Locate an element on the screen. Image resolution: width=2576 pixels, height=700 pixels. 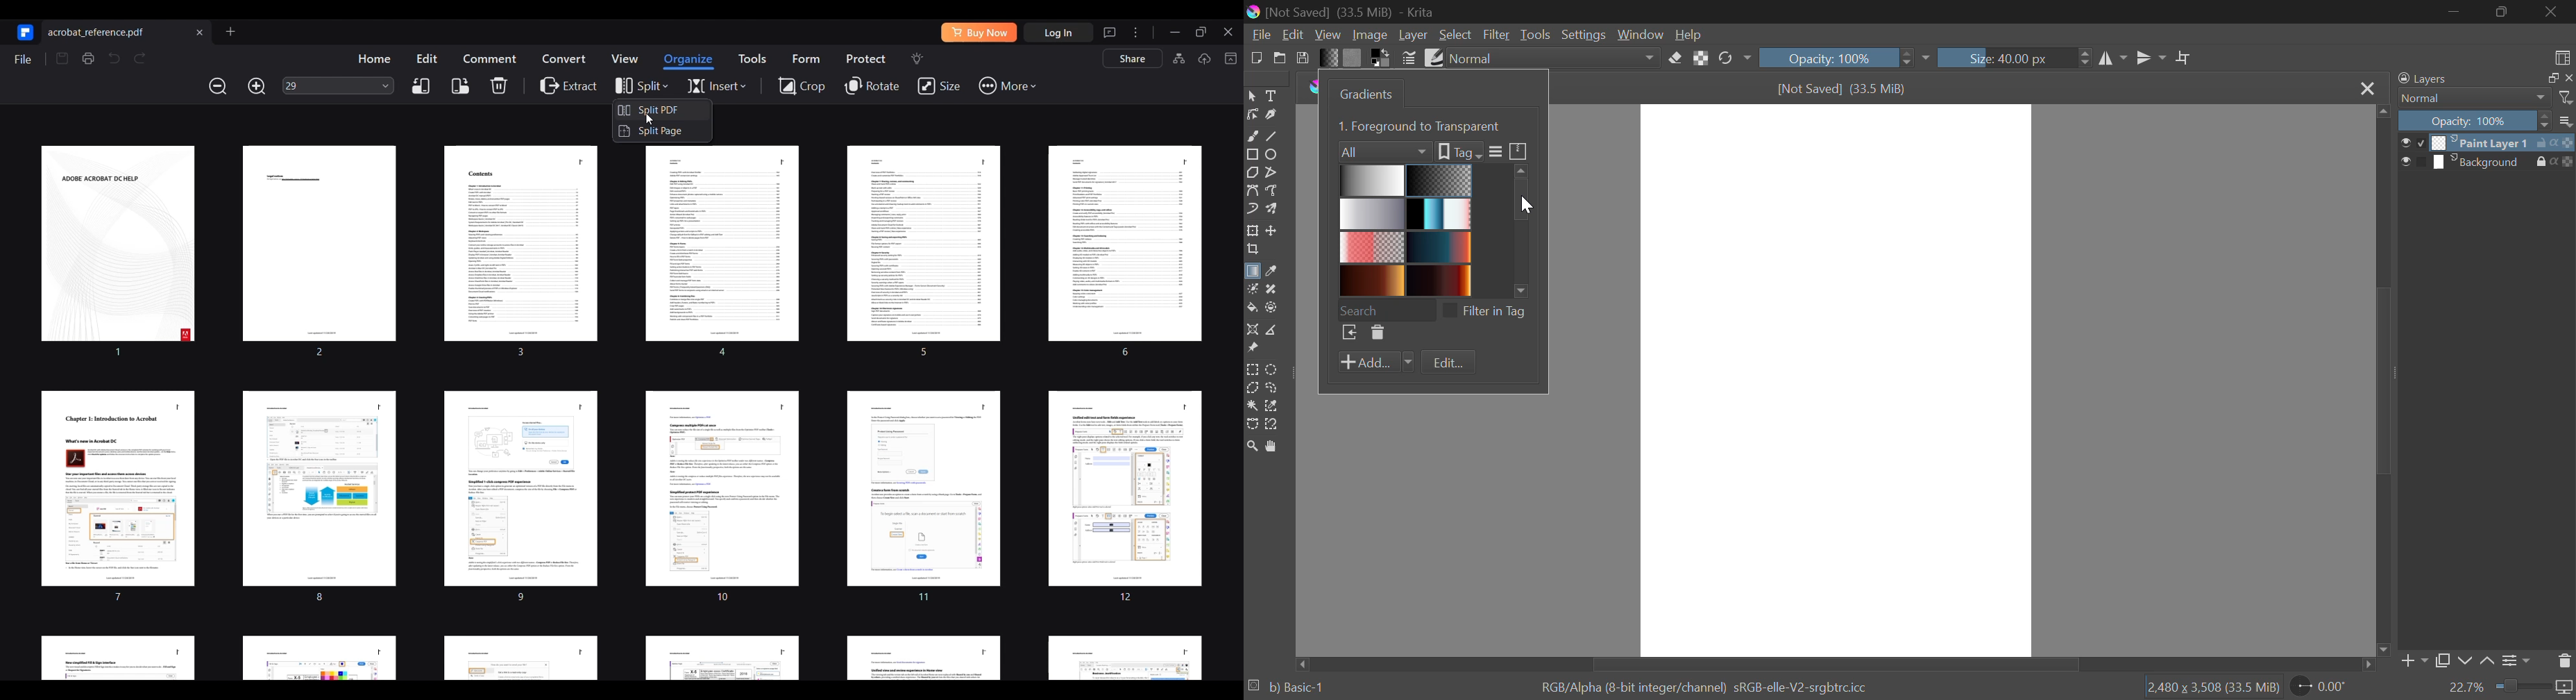
Circular Selection is located at coordinates (1273, 369).